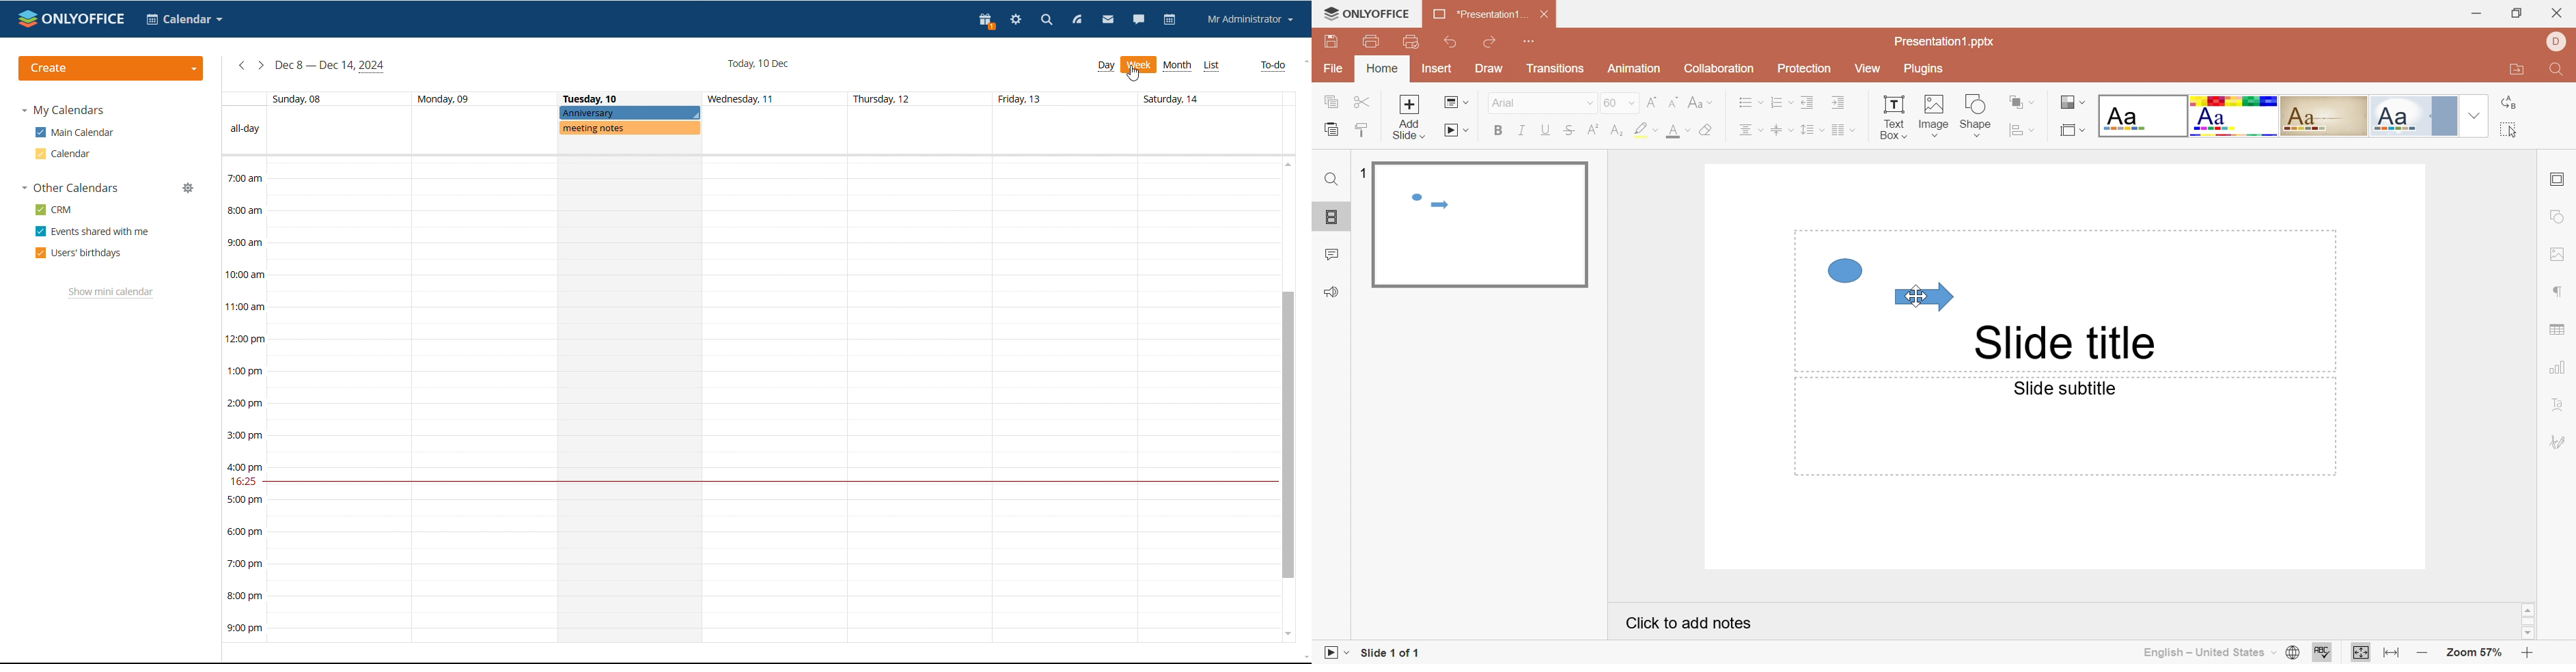  What do you see at coordinates (2560, 329) in the screenshot?
I see `Table settings` at bounding box center [2560, 329].